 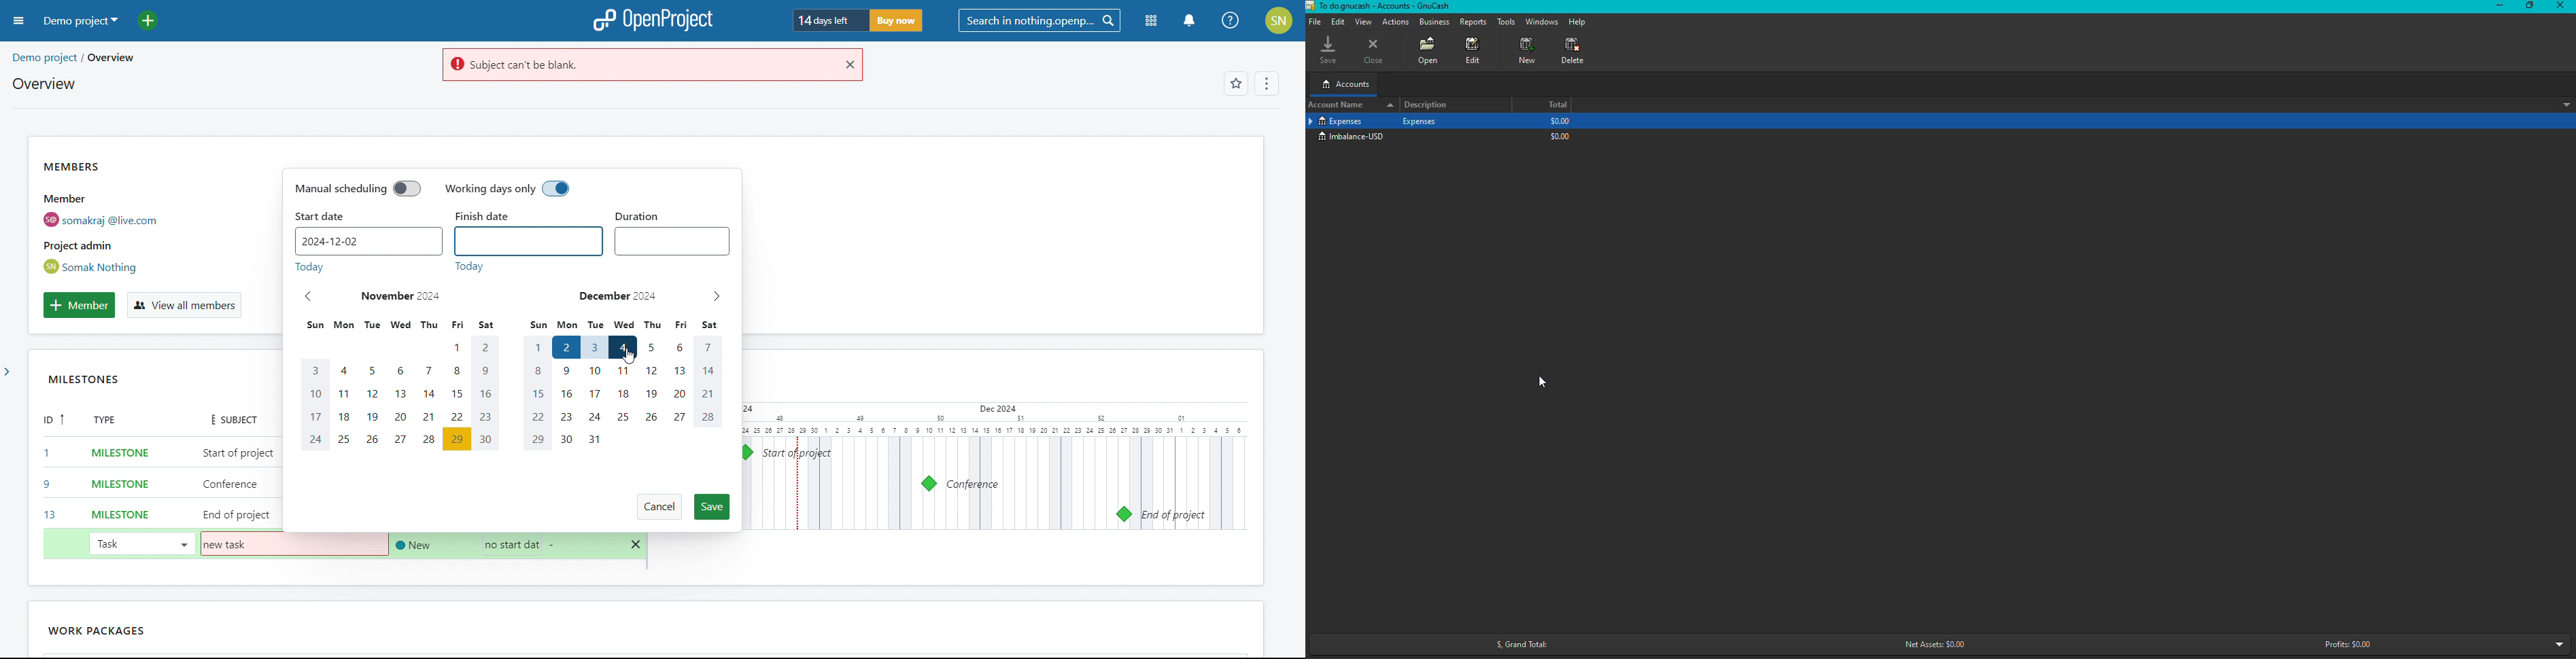 What do you see at coordinates (642, 213) in the screenshot?
I see `duration` at bounding box center [642, 213].